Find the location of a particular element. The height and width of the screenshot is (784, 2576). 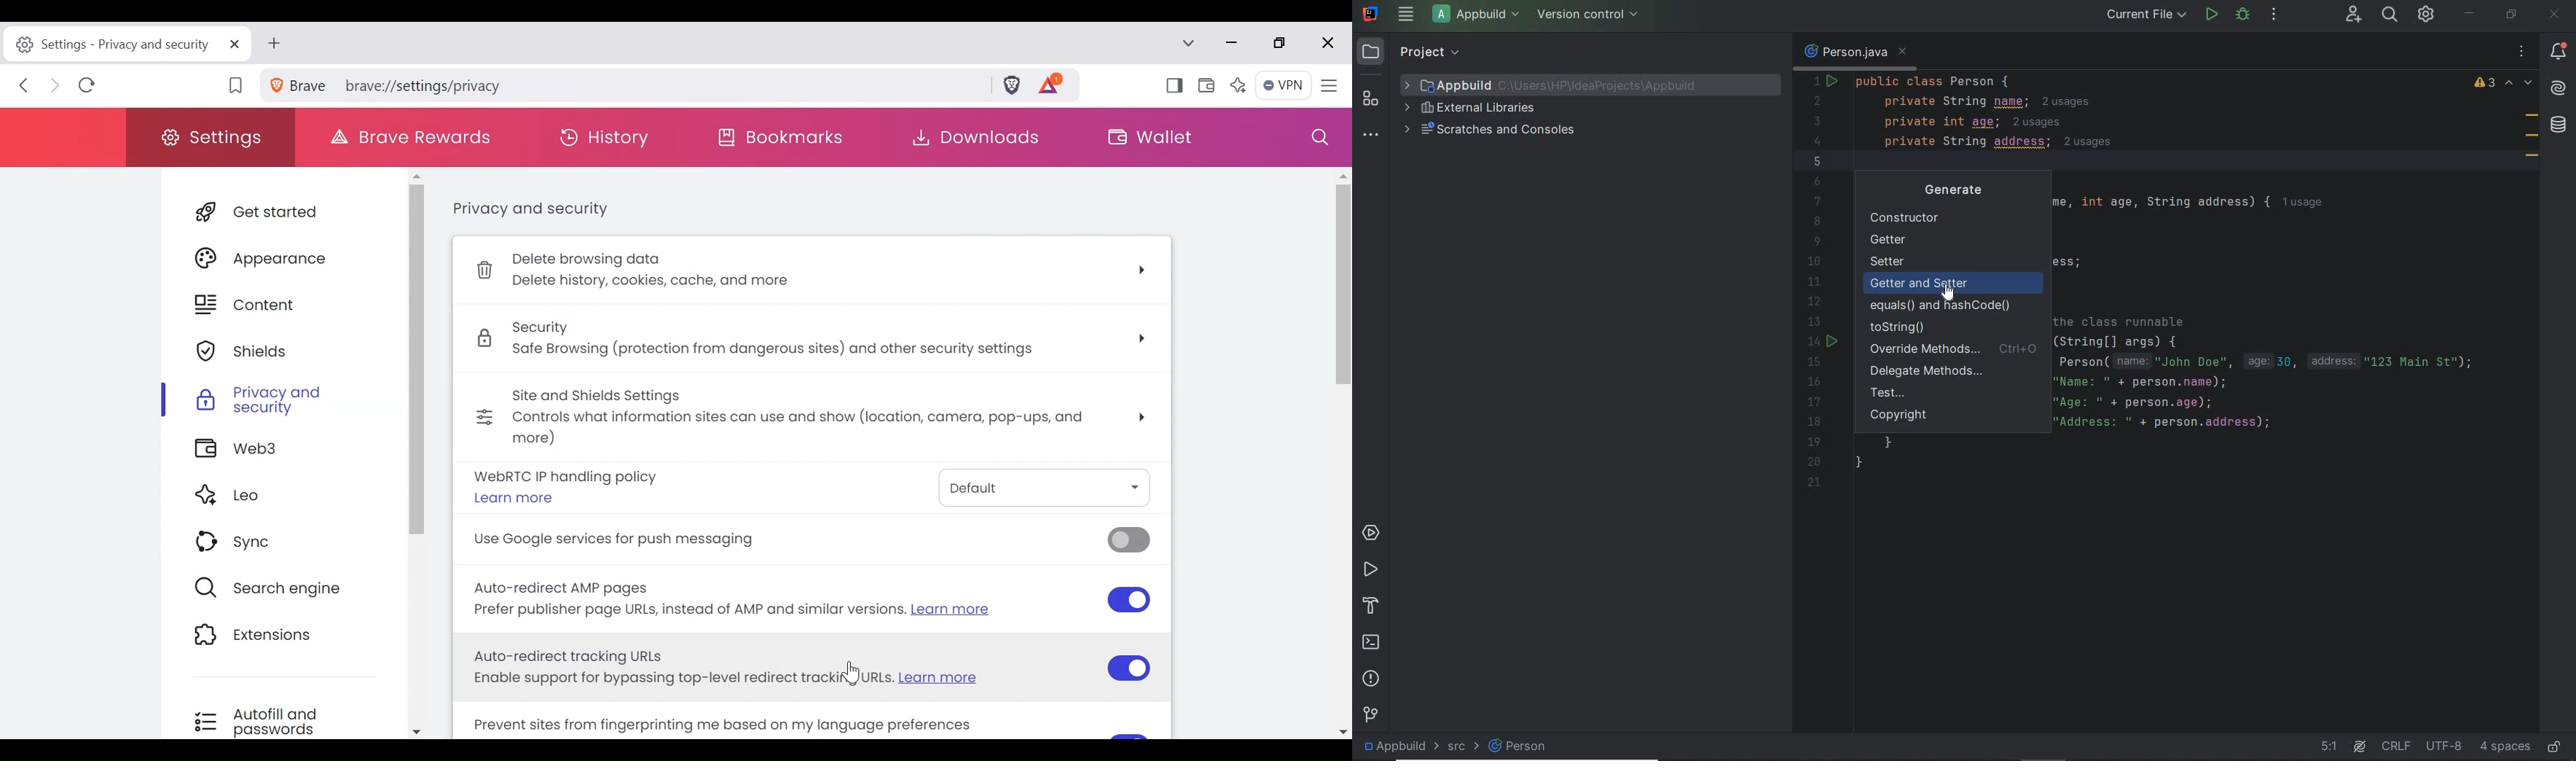

Scroll bar is located at coordinates (1343, 410).